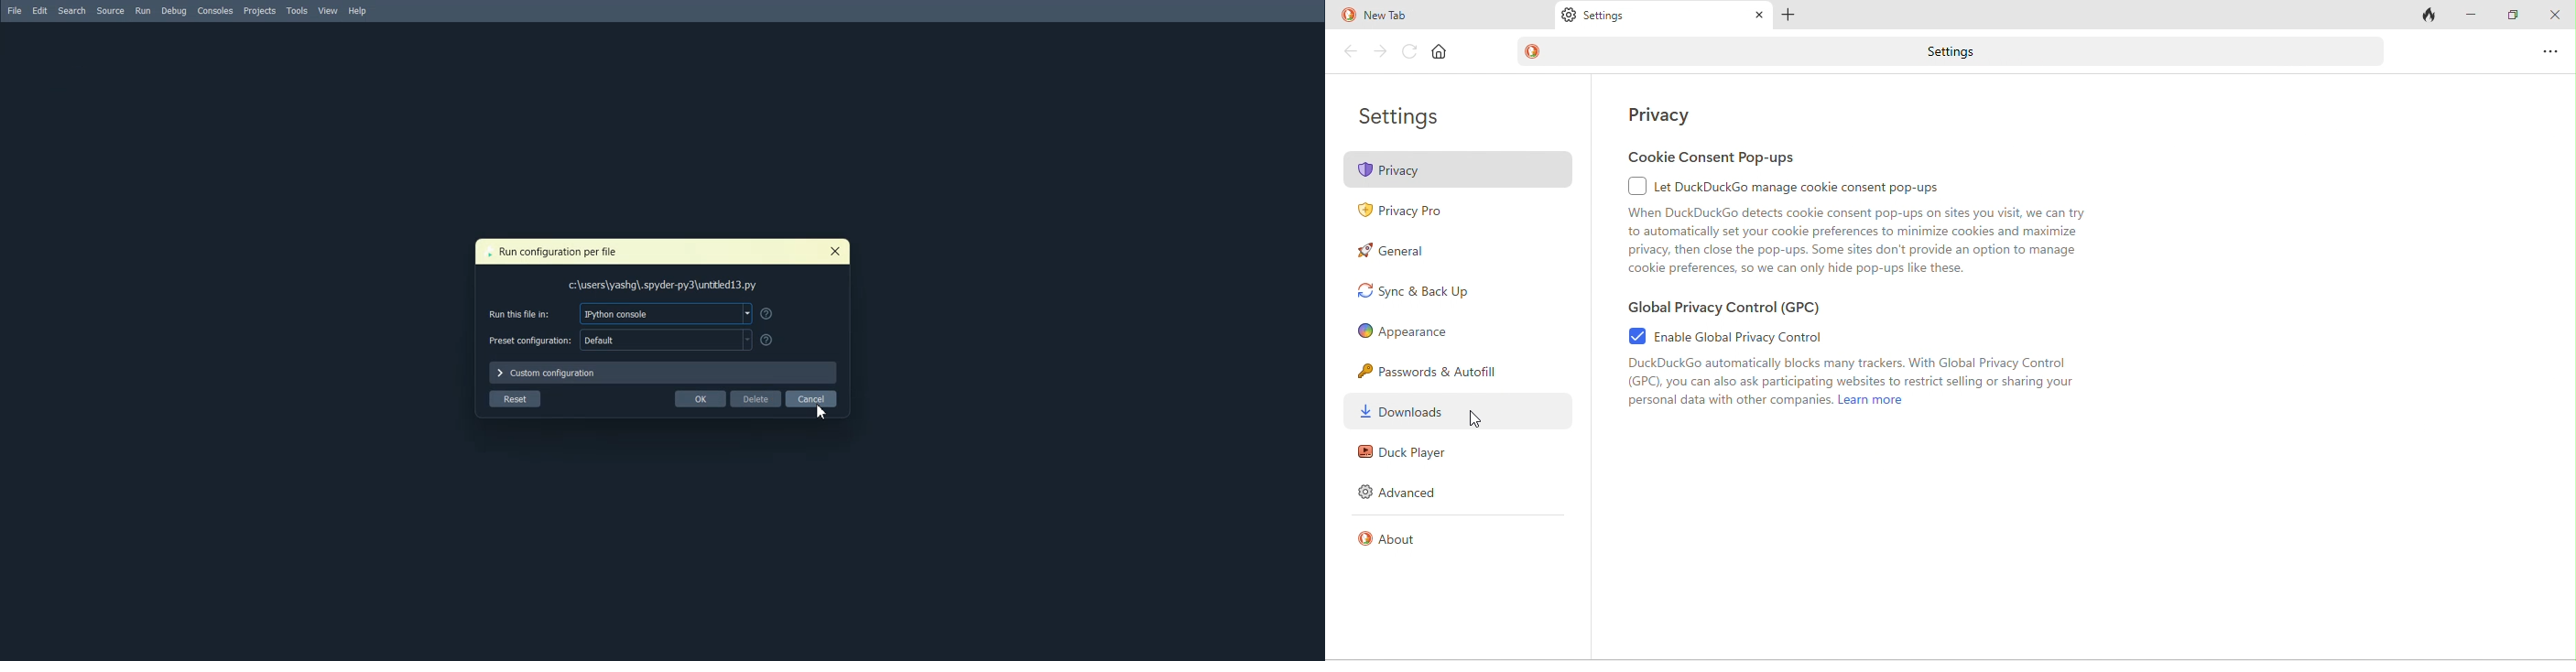 The height and width of the screenshot is (672, 2576). Describe the element at coordinates (618, 313) in the screenshot. I see `Run this file in` at that location.